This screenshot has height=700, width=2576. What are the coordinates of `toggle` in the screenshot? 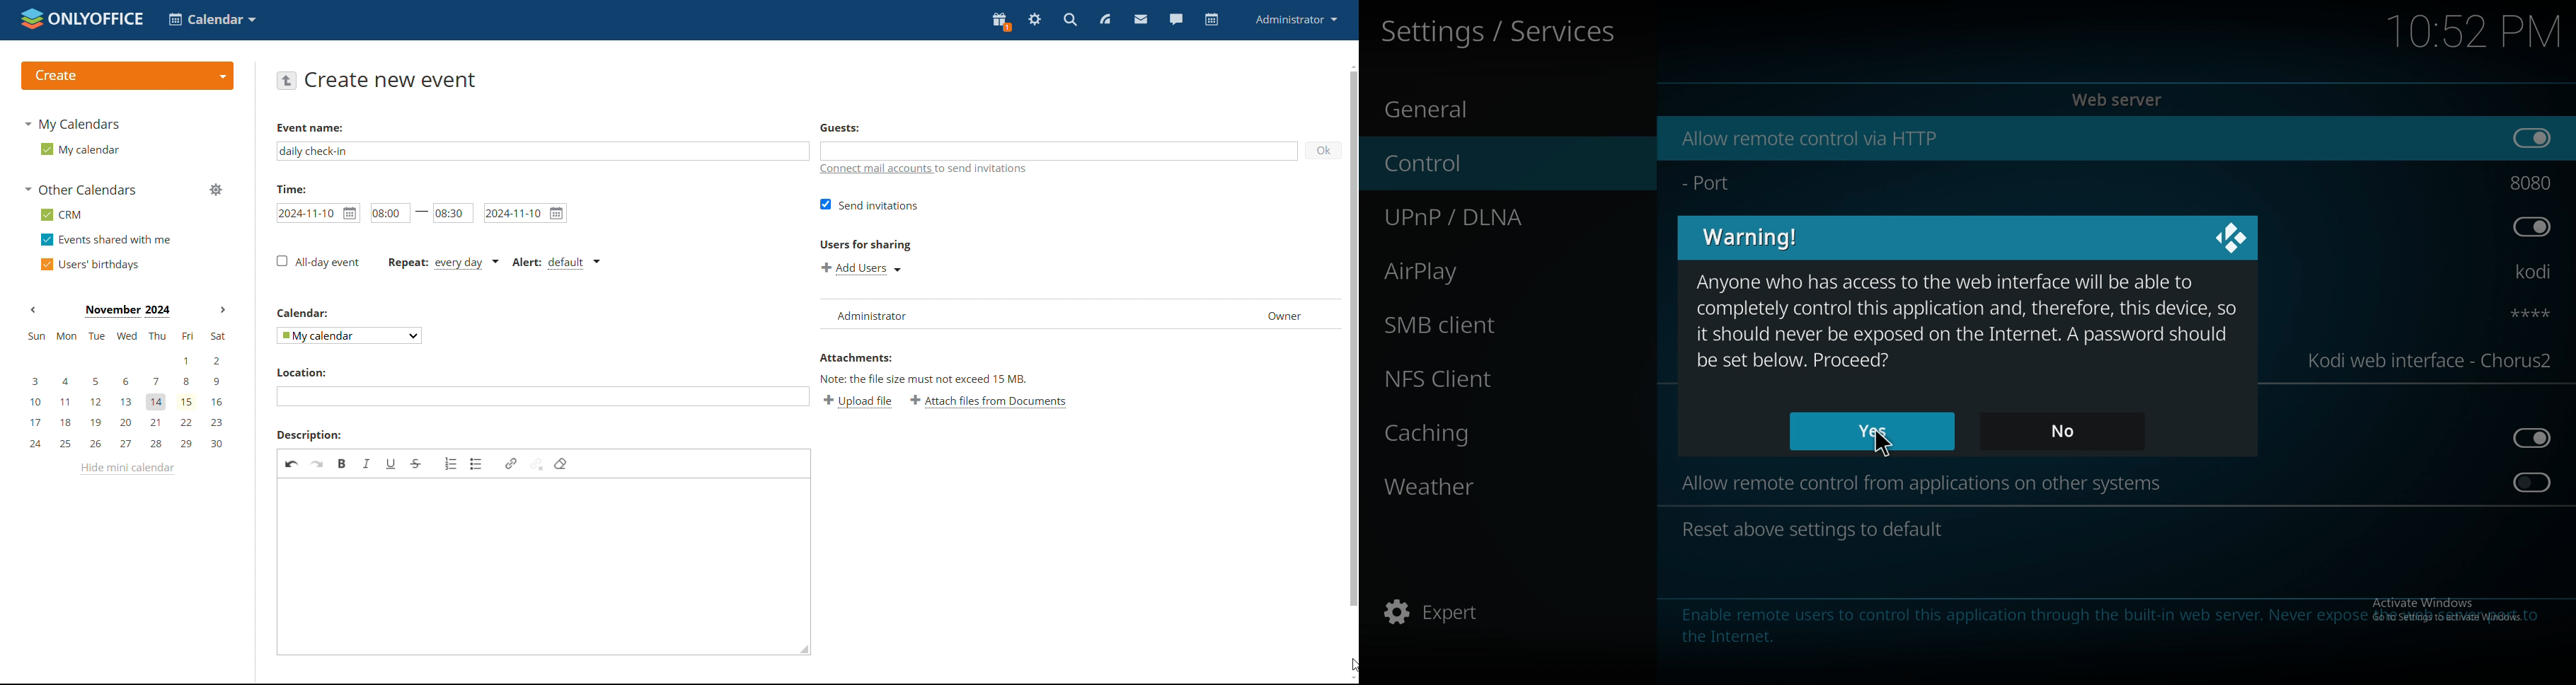 It's located at (2535, 481).